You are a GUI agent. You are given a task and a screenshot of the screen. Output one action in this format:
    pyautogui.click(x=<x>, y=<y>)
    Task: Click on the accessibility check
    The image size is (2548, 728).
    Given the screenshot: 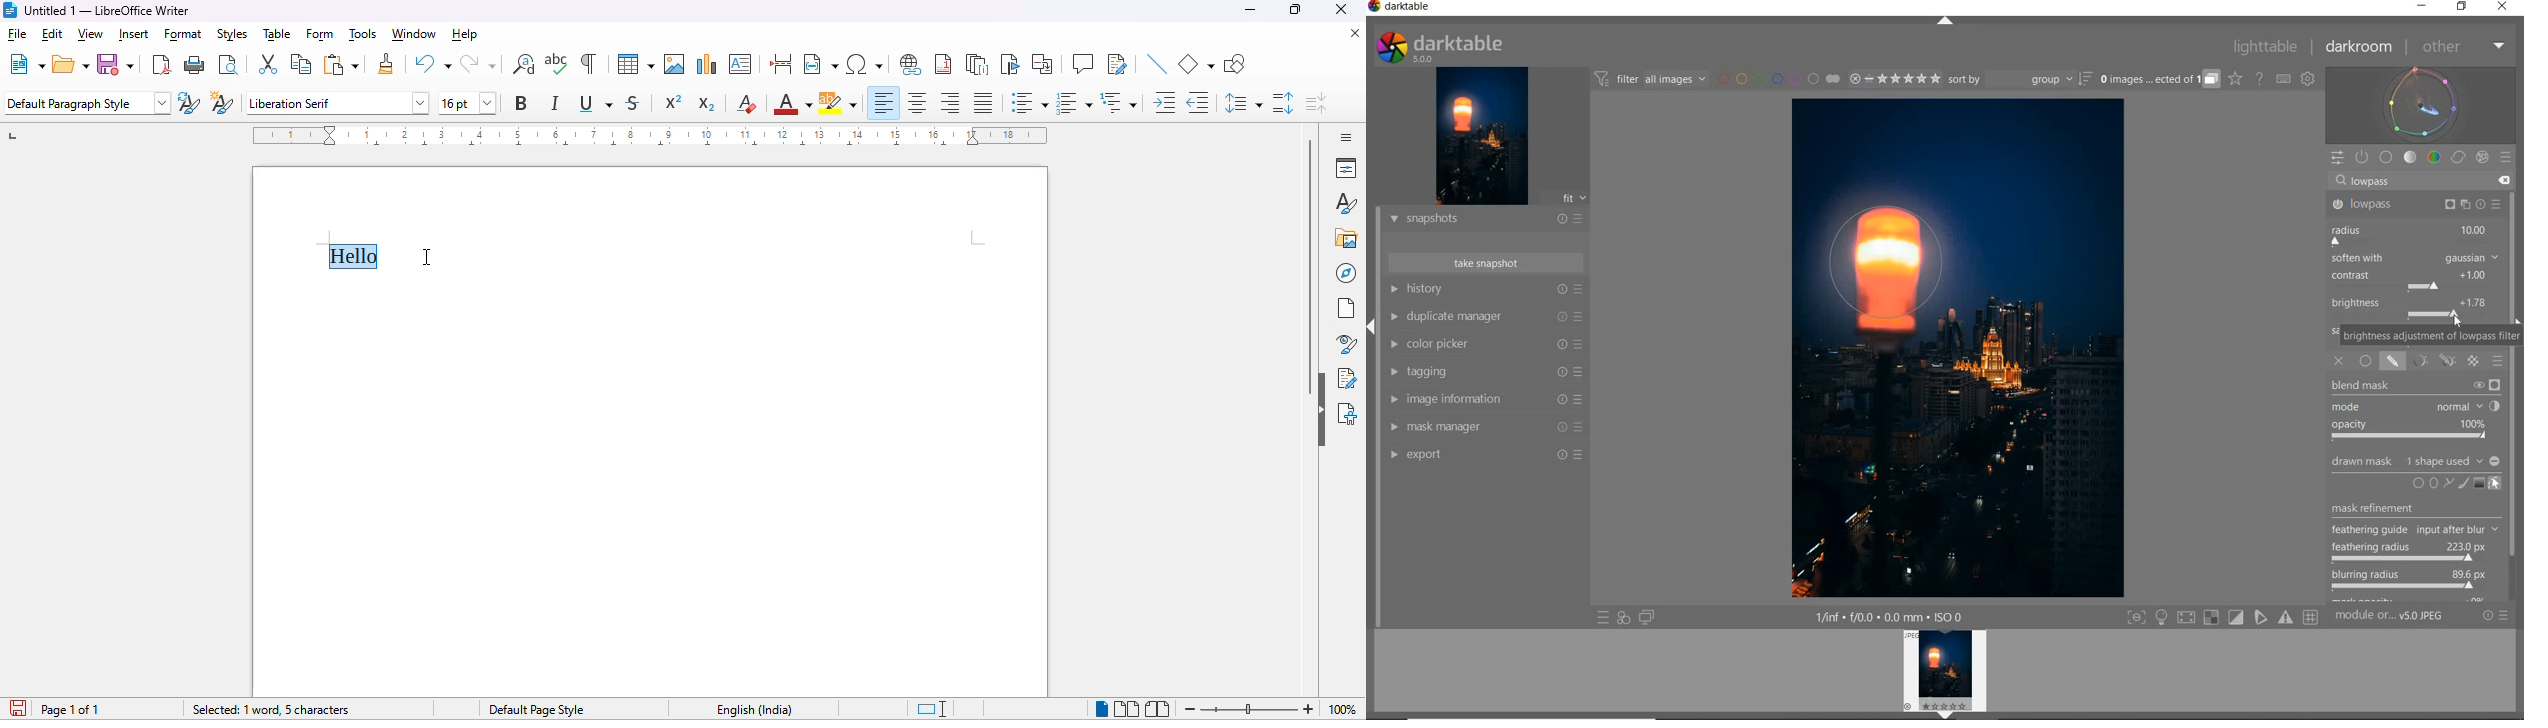 What is the action you would take?
    pyautogui.click(x=1348, y=414)
    